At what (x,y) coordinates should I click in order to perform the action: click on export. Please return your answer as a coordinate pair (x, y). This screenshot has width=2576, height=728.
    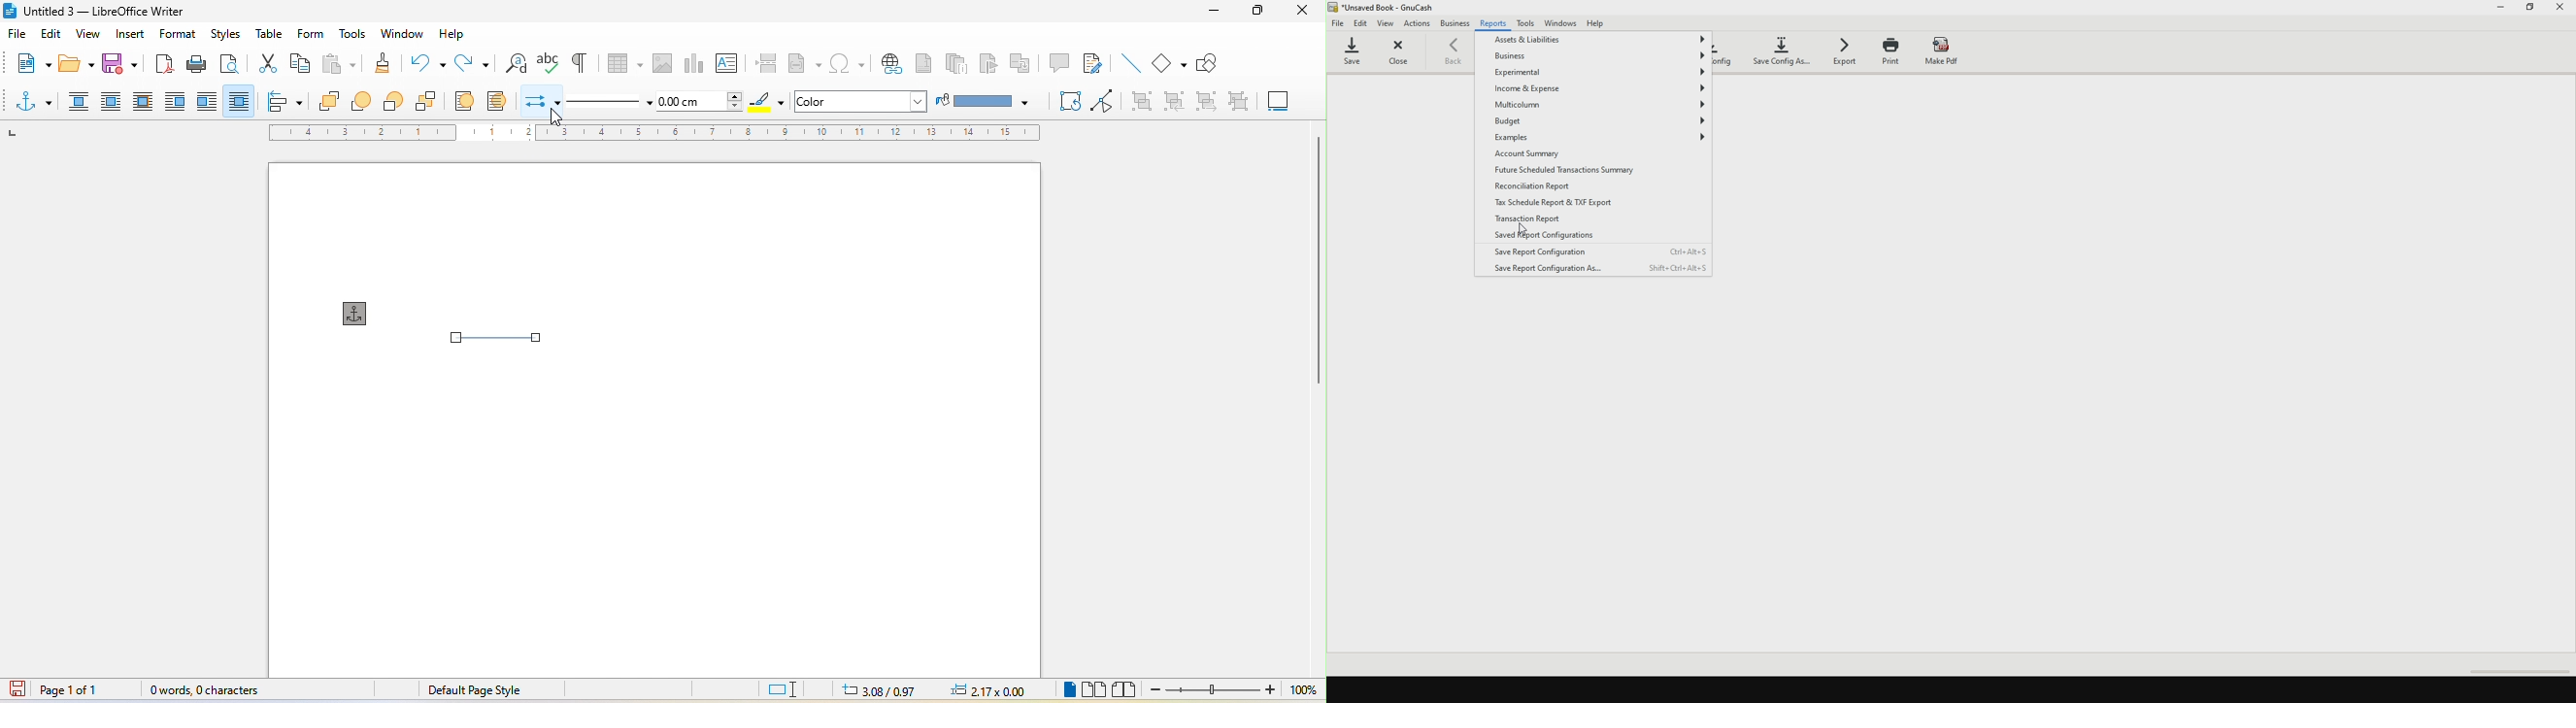
    Looking at the image, I should click on (1845, 55).